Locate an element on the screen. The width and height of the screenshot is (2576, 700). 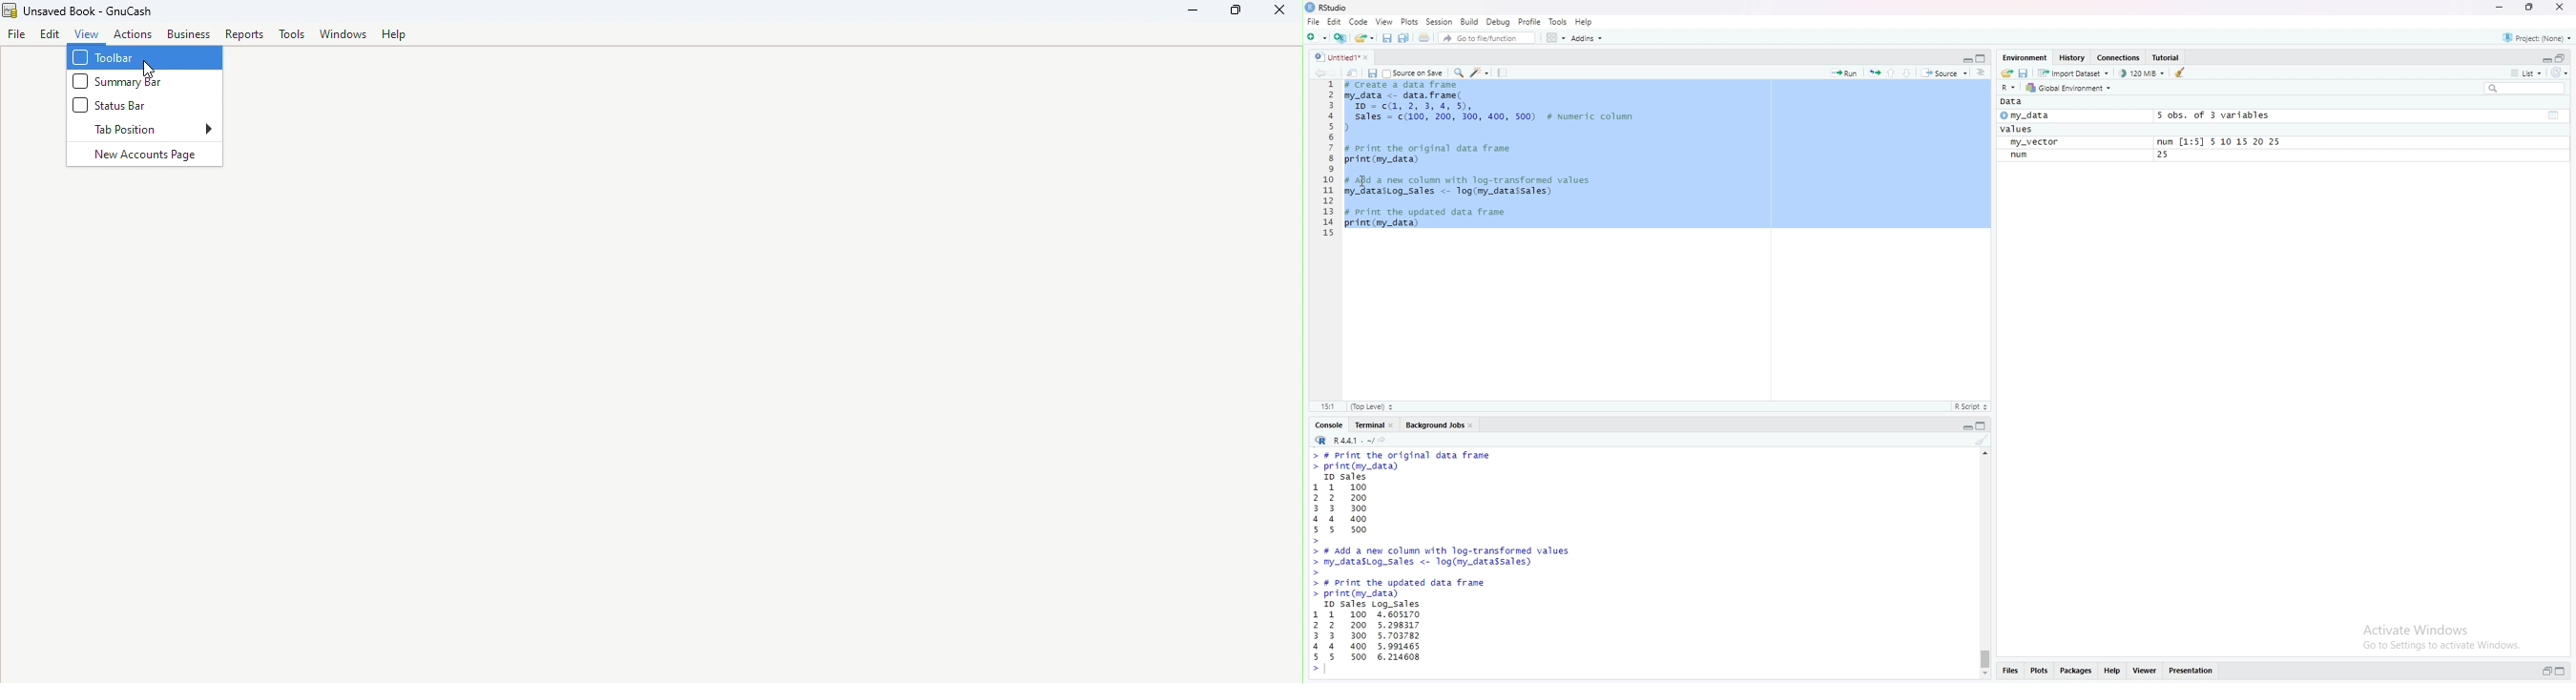
Toolbar is located at coordinates (146, 59).